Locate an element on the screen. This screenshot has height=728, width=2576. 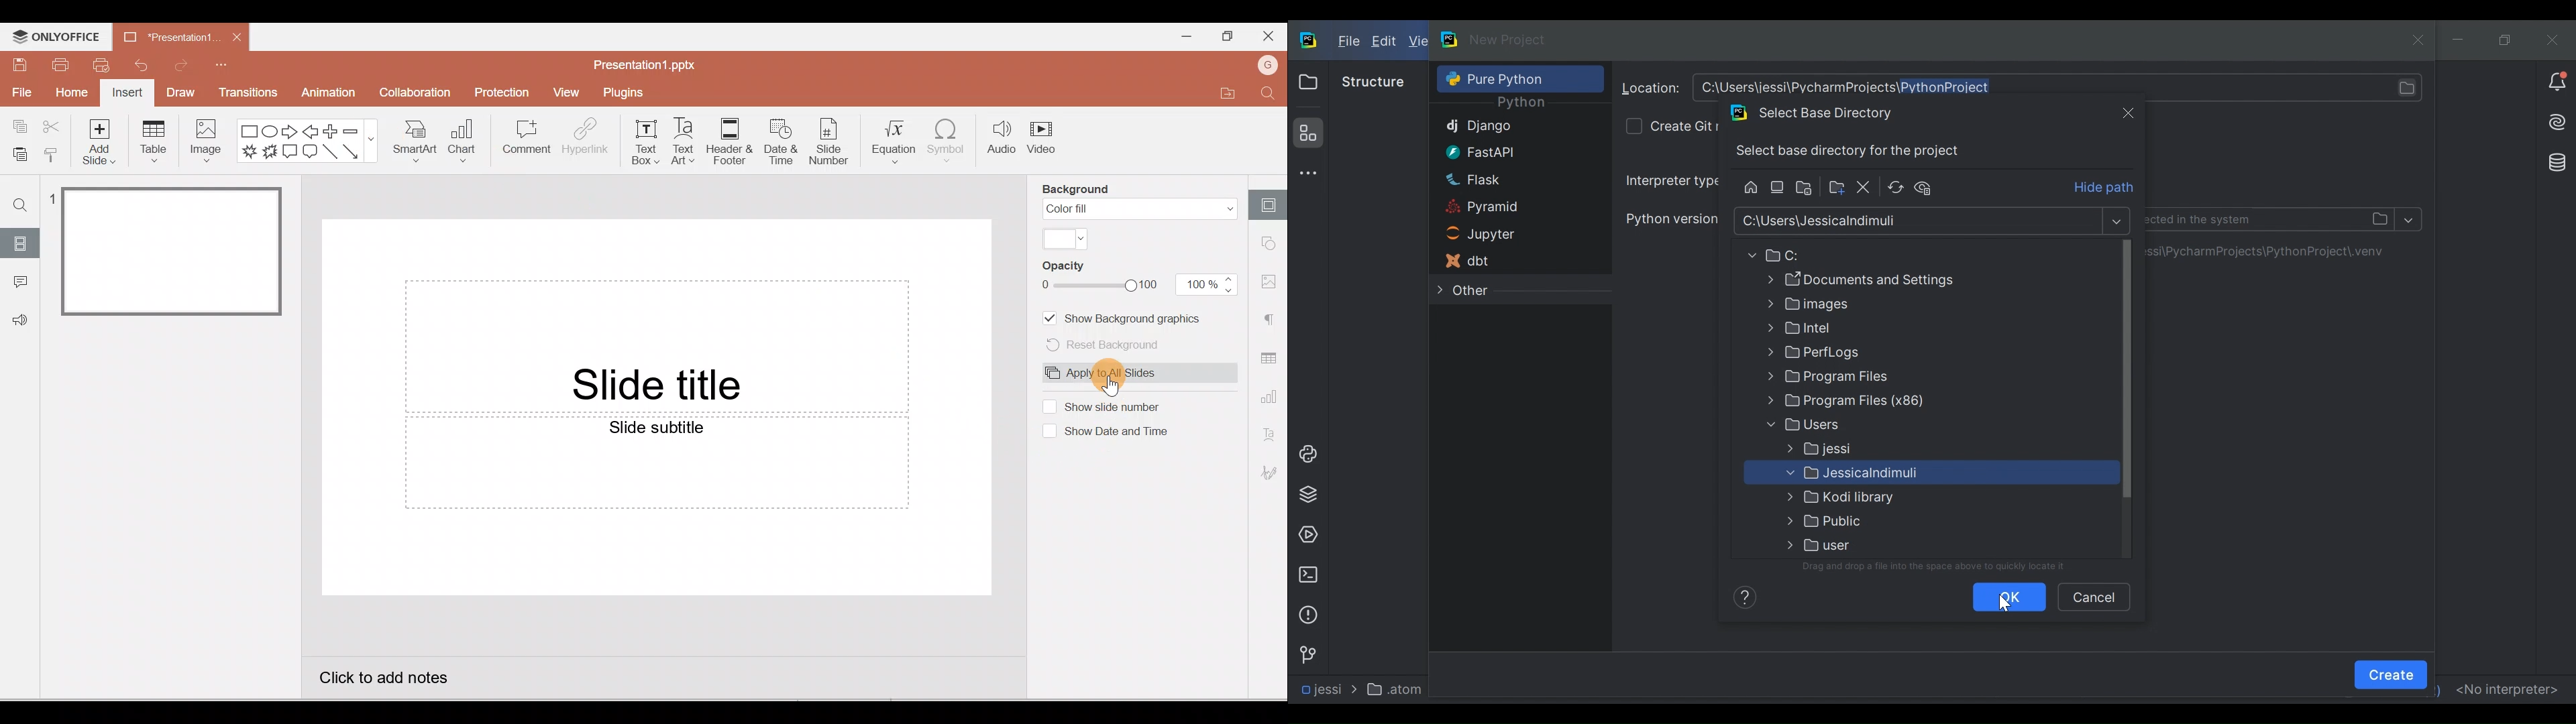
close is located at coordinates (2416, 38).